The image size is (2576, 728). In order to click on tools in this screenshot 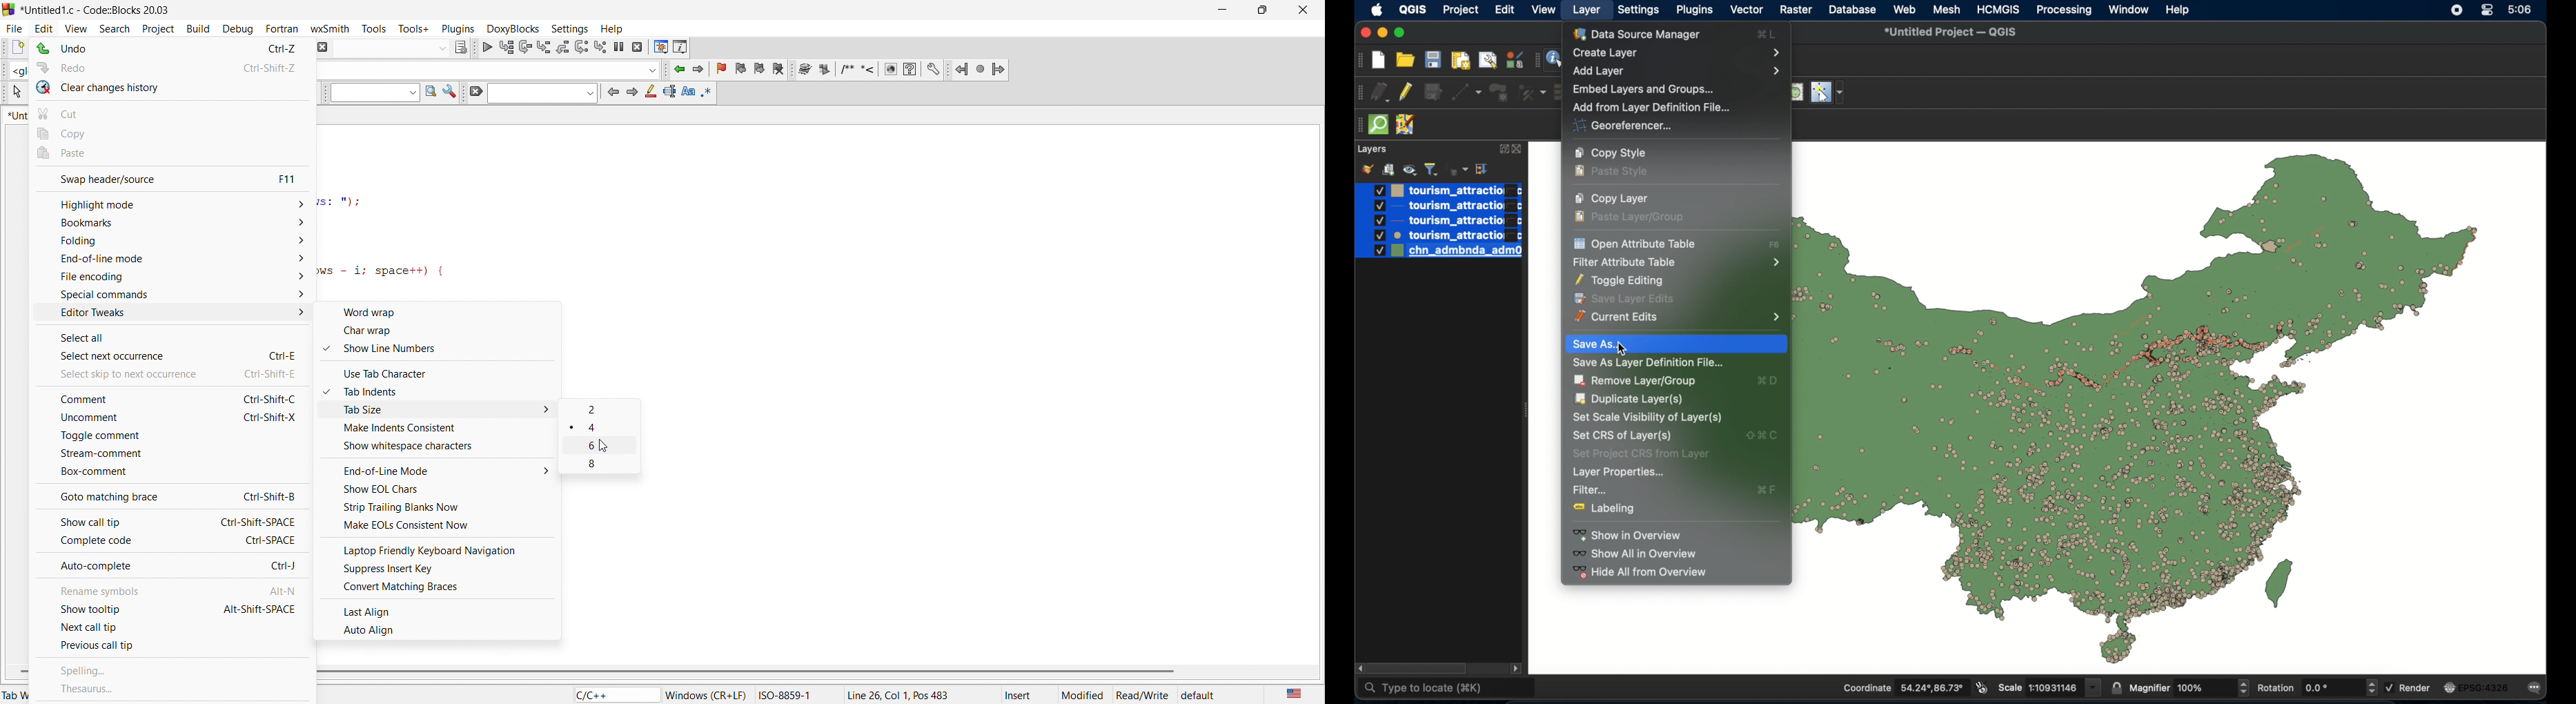, I will do `click(374, 28)`.